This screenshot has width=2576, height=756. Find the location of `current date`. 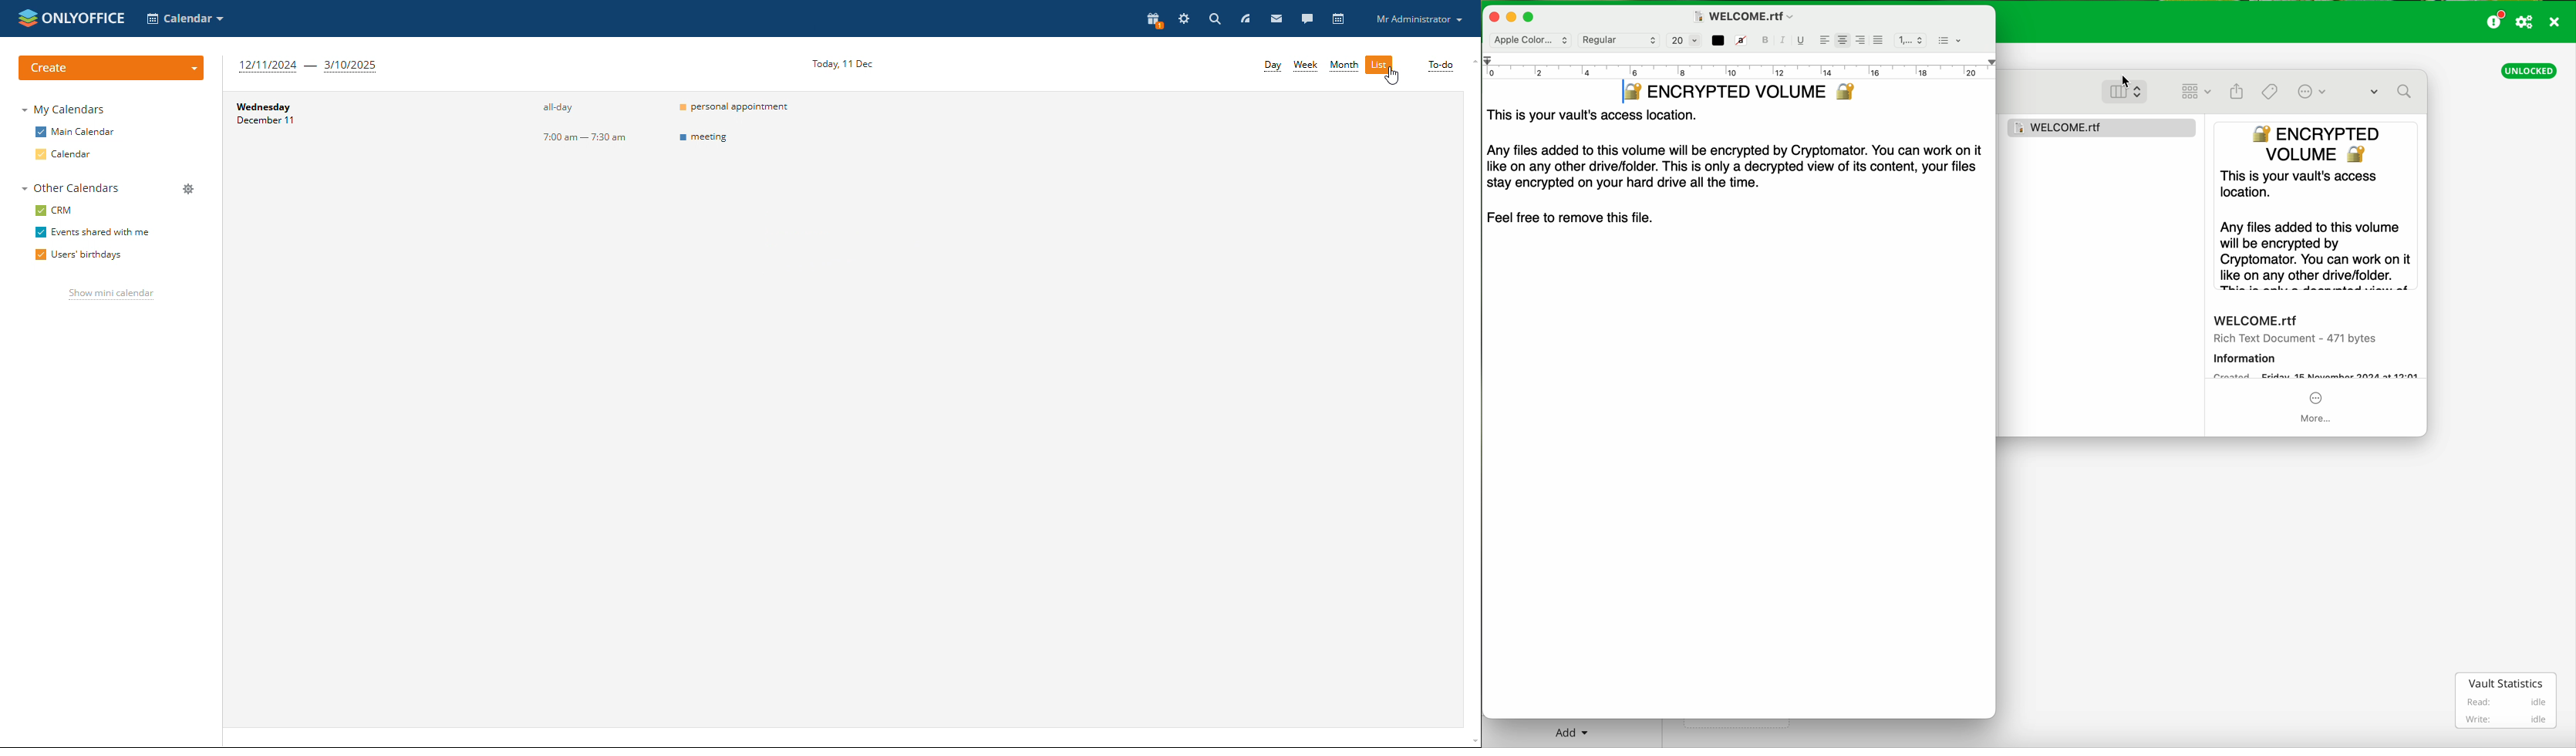

current date is located at coordinates (841, 64).